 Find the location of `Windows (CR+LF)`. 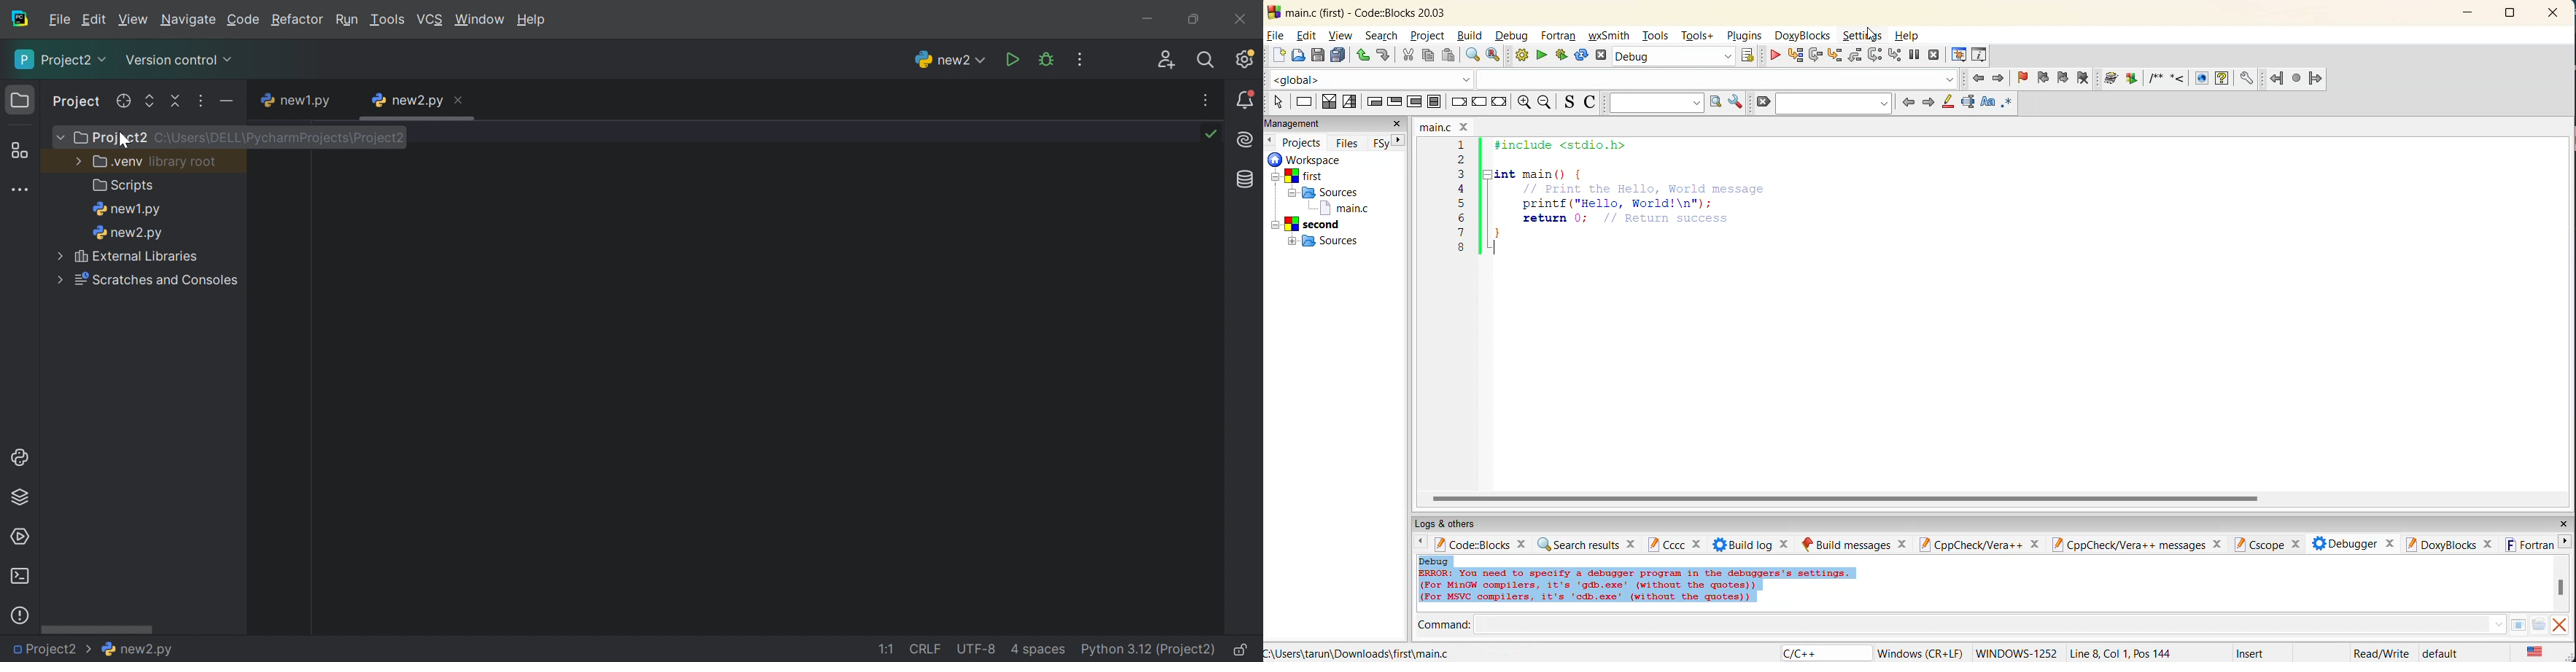

Windows (CR+LF) is located at coordinates (1919, 653).